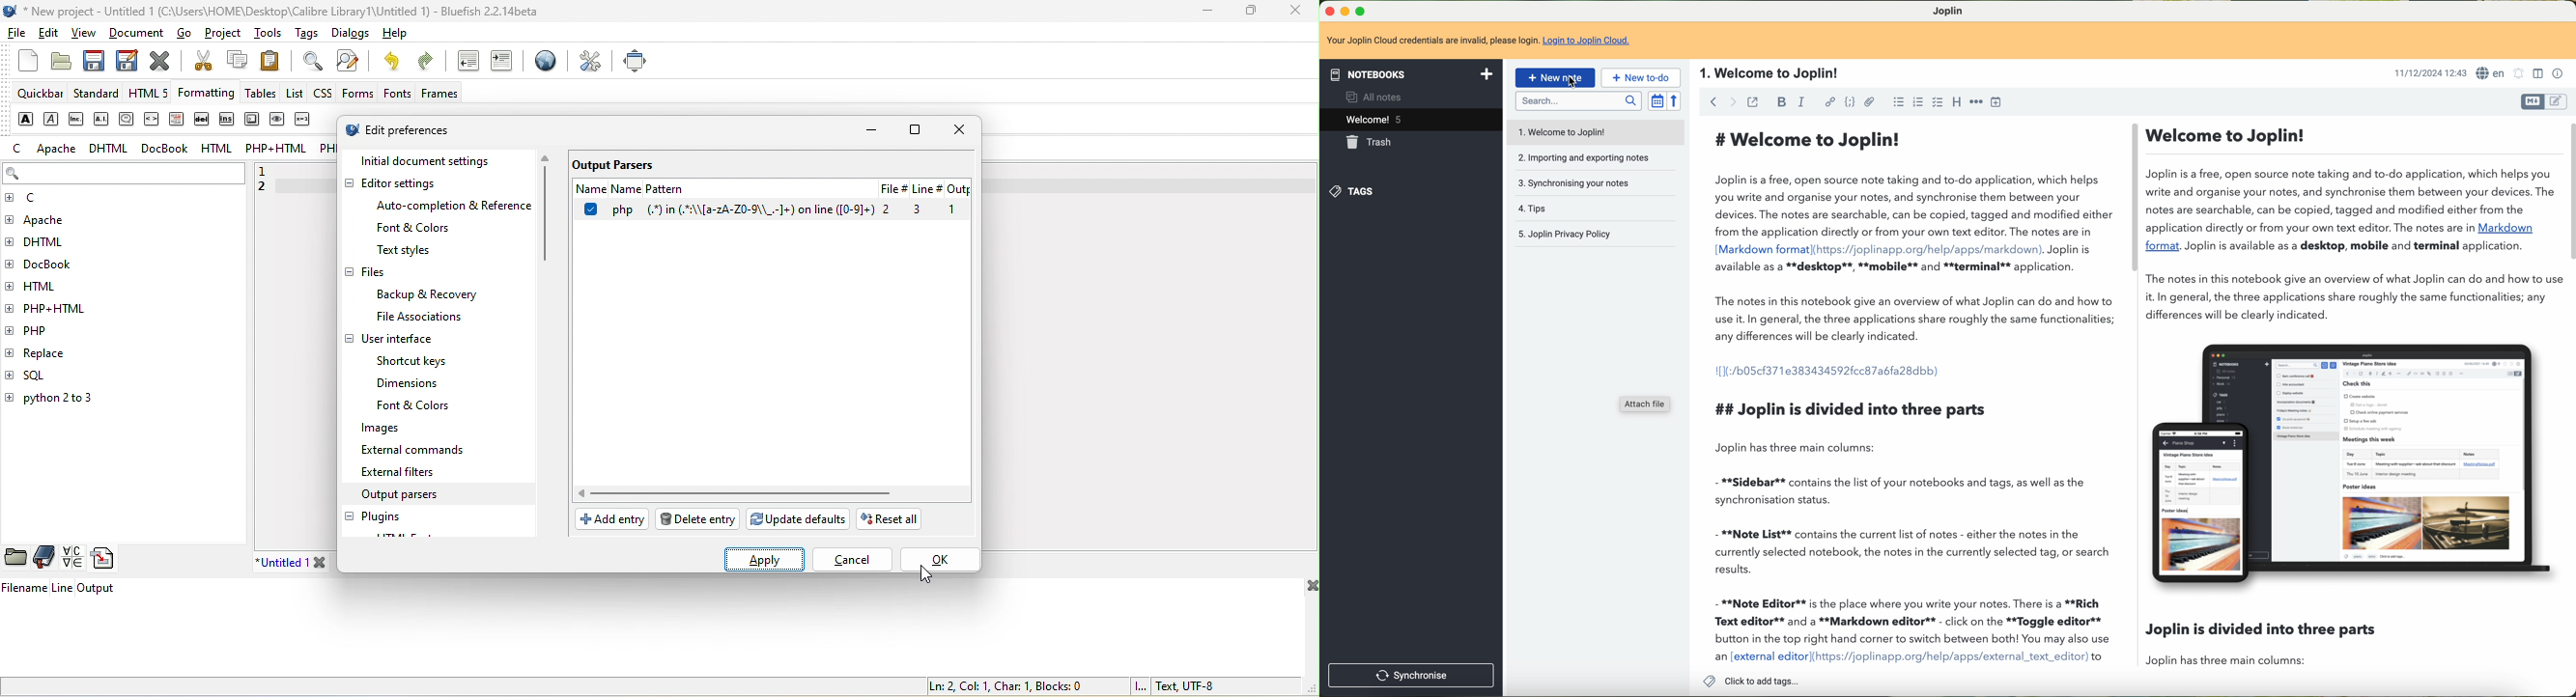 The image size is (2576, 700). What do you see at coordinates (411, 384) in the screenshot?
I see `dimensions` at bounding box center [411, 384].